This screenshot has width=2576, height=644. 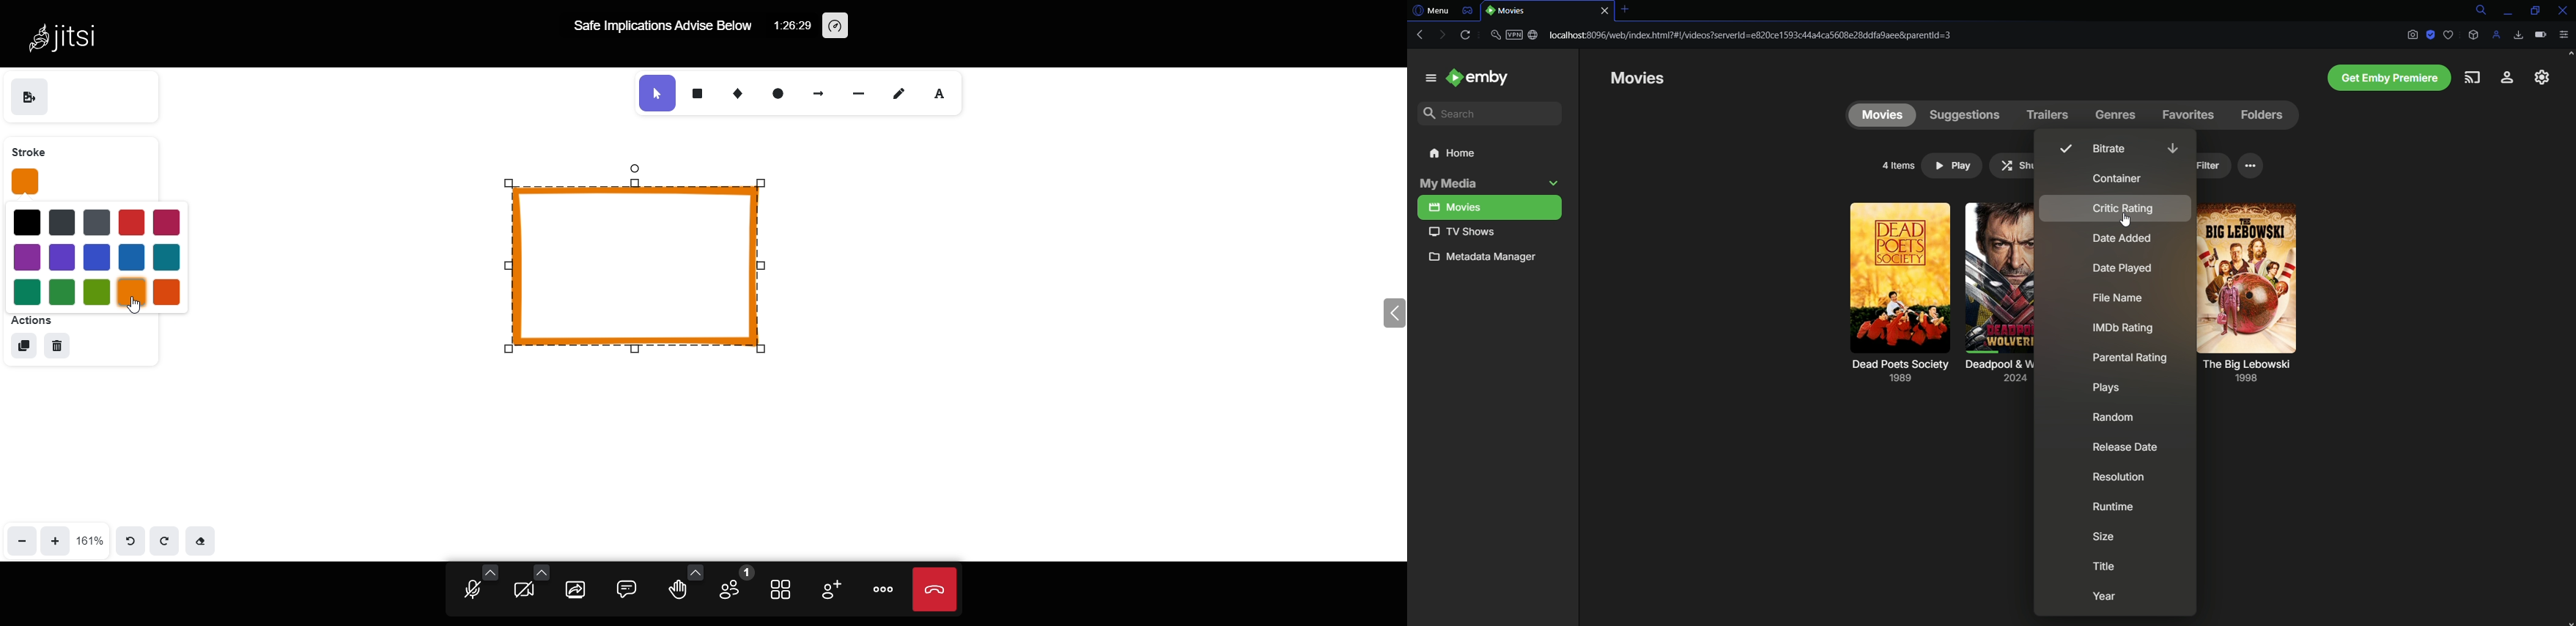 I want to click on object stroke changed, so click(x=651, y=259).